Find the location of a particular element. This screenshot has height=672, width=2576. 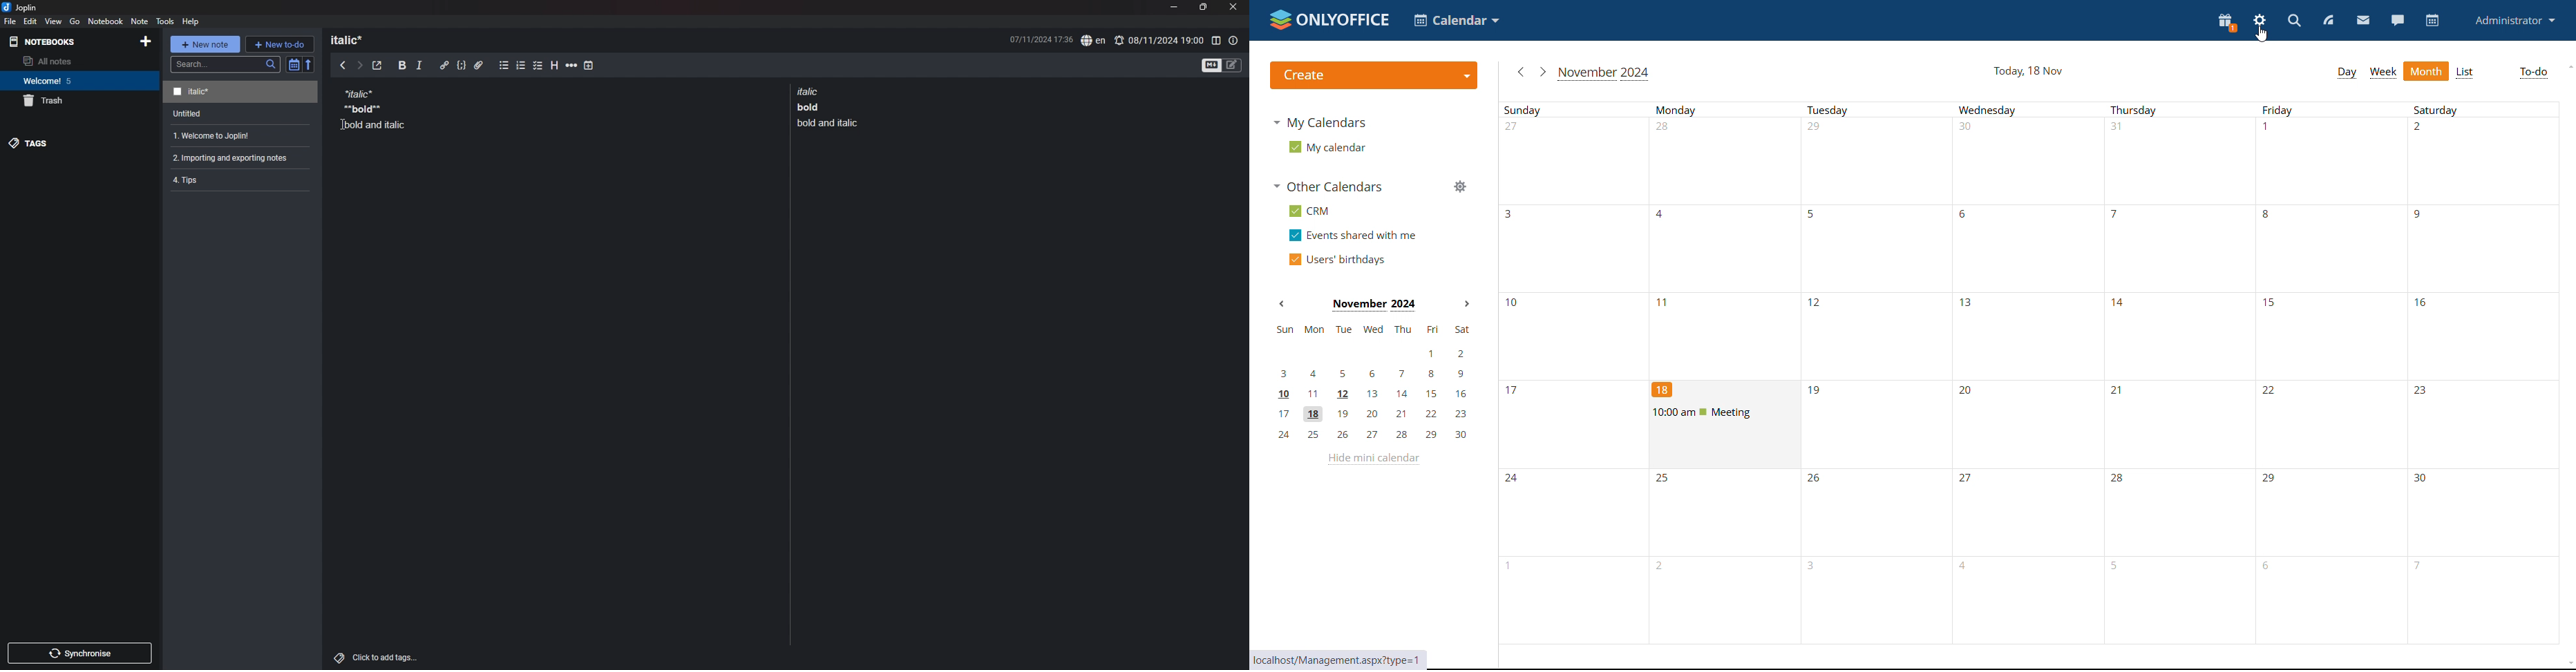

attachment is located at coordinates (479, 66).